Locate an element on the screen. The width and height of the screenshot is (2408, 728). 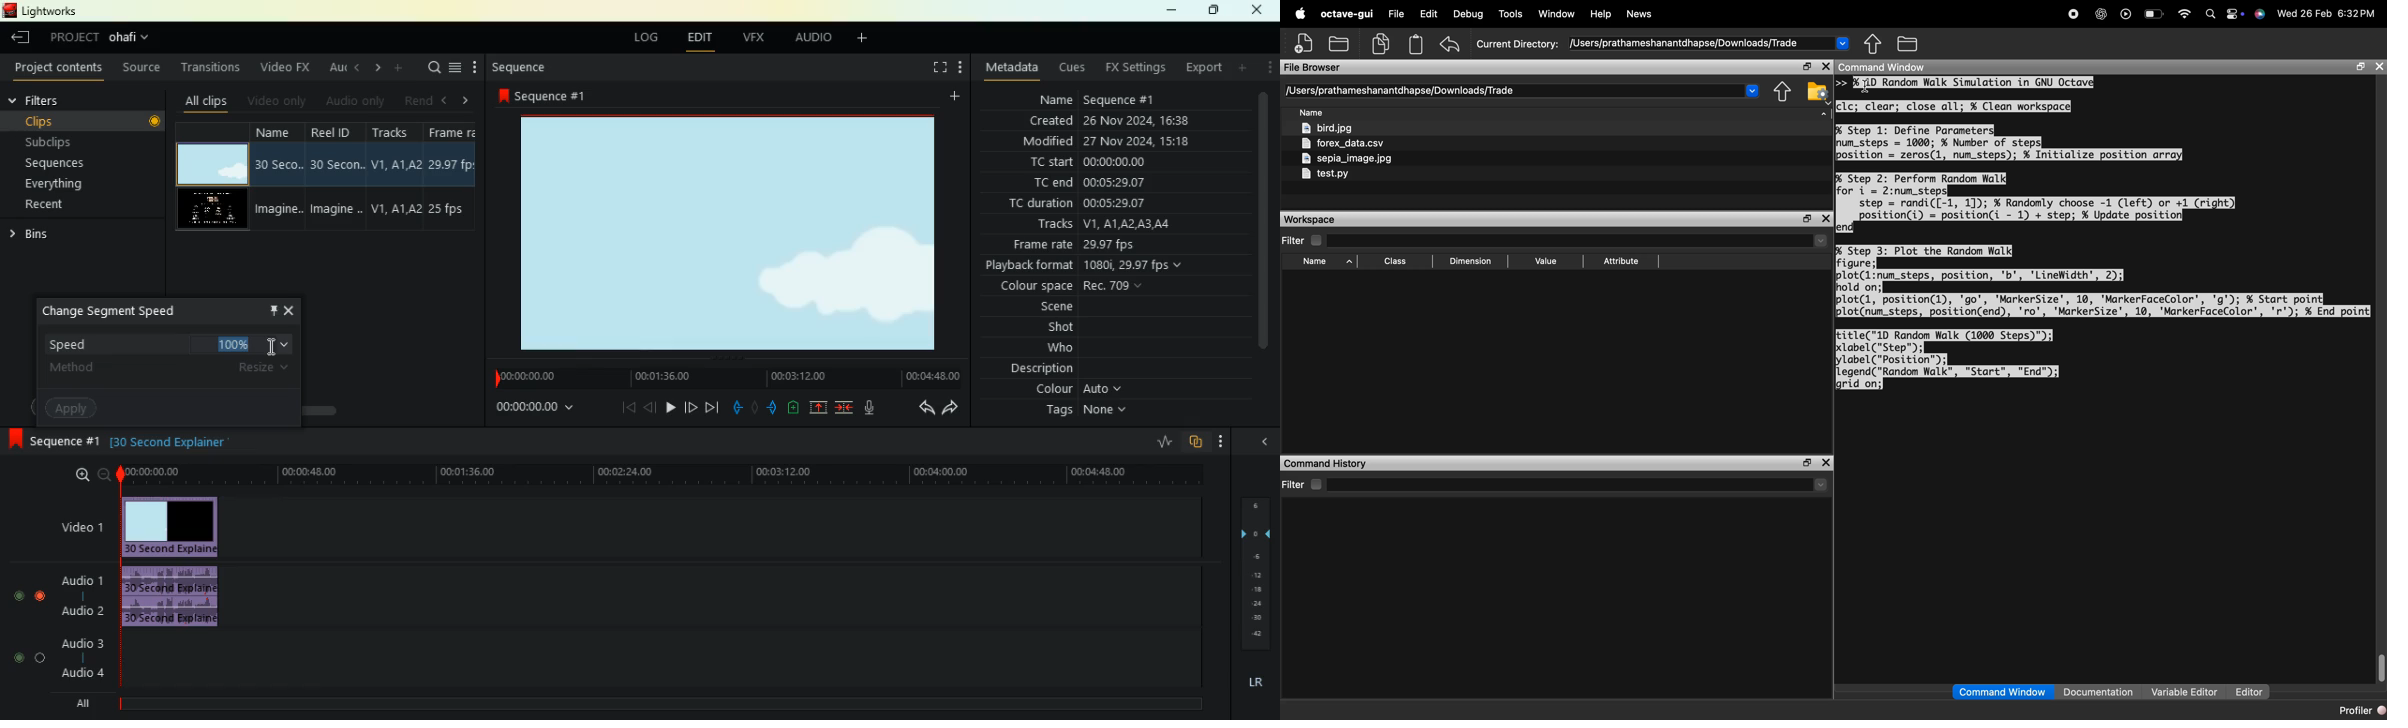
left is located at coordinates (446, 100).